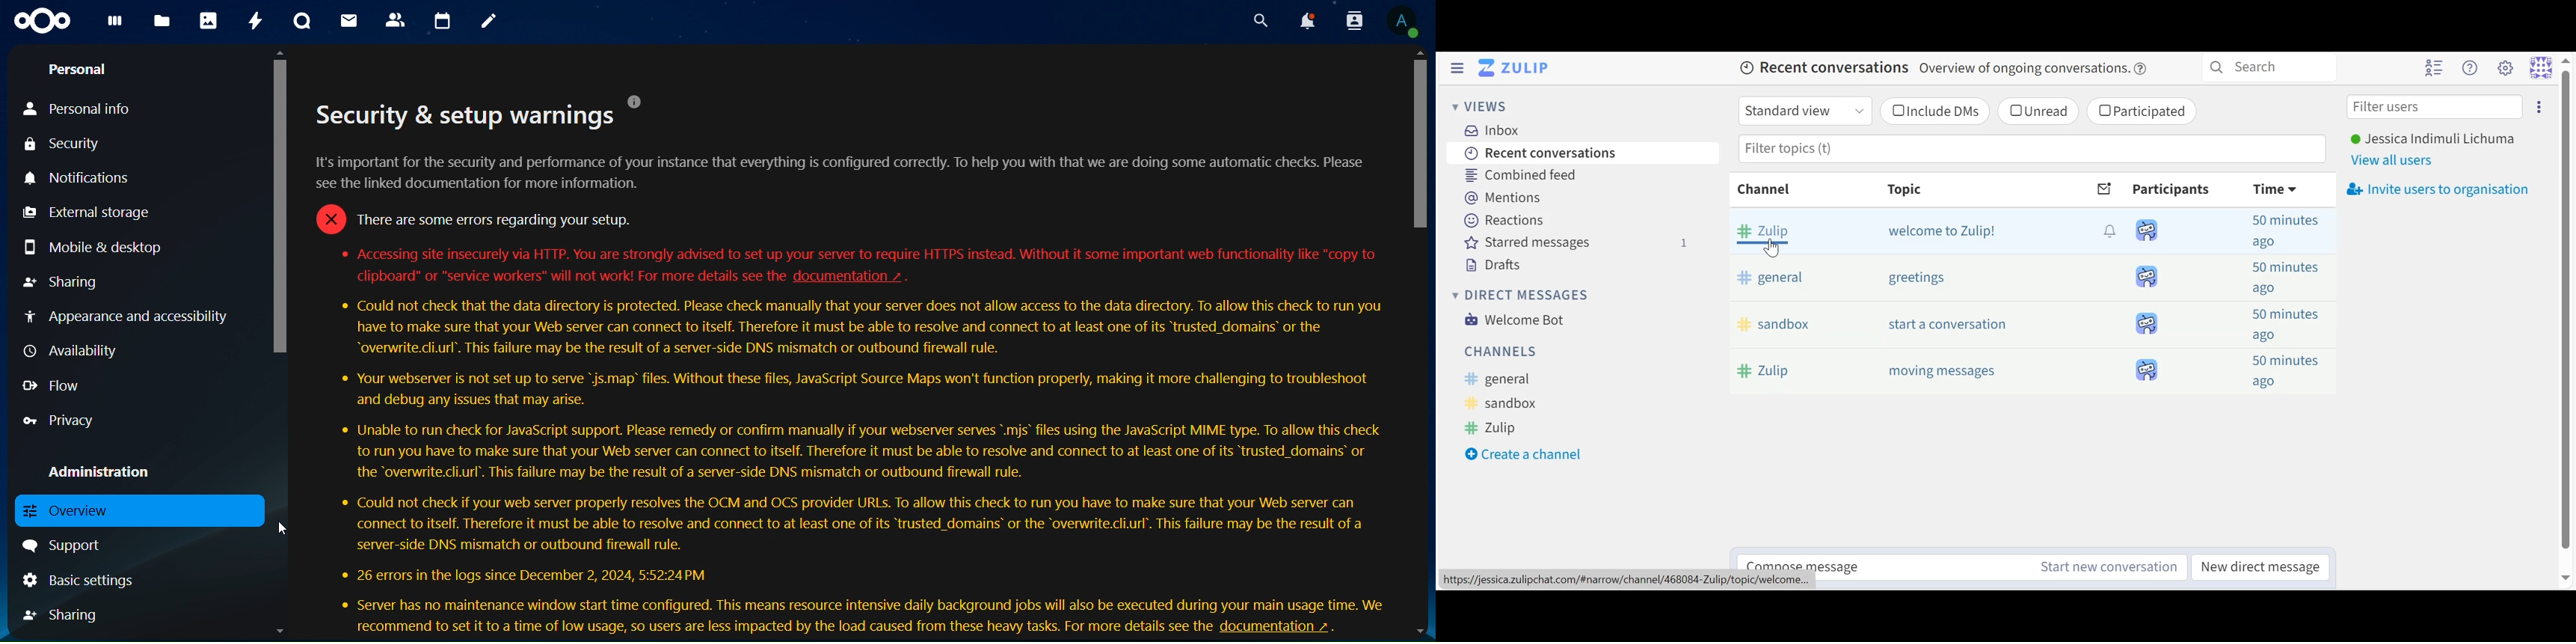  Describe the element at coordinates (55, 387) in the screenshot. I see `flow` at that location.